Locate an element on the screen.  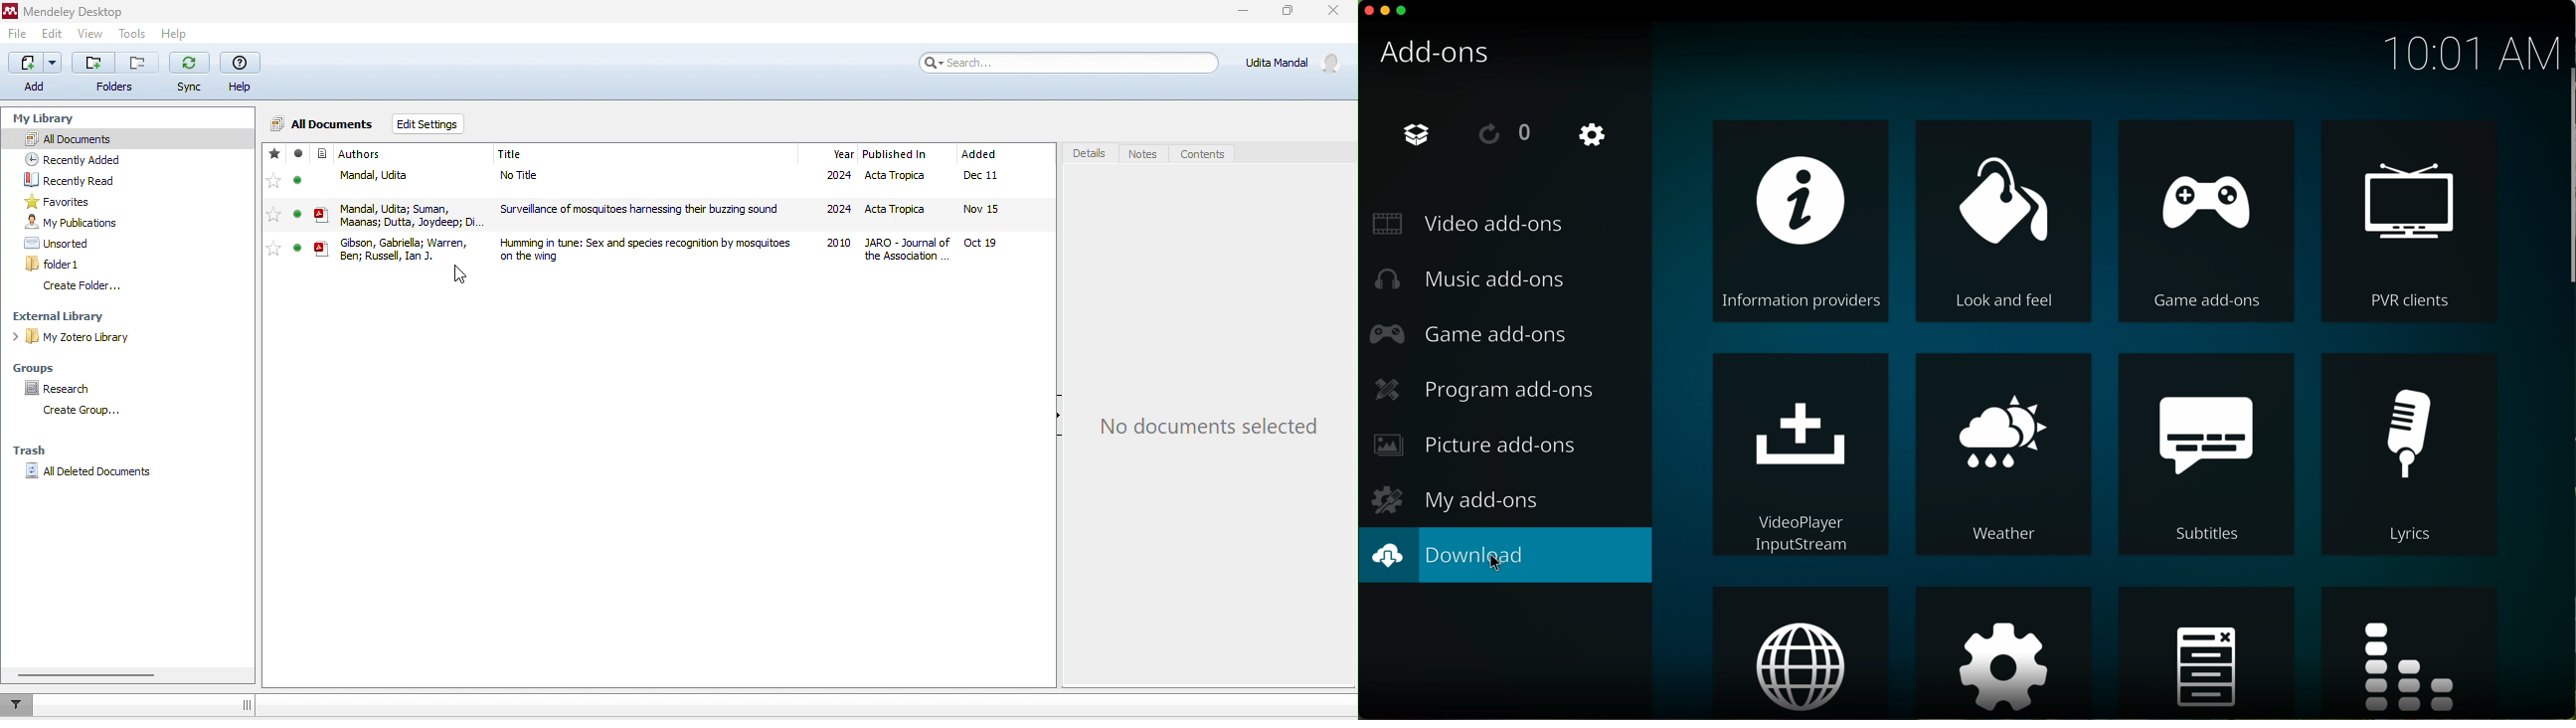
published in is located at coordinates (895, 155).